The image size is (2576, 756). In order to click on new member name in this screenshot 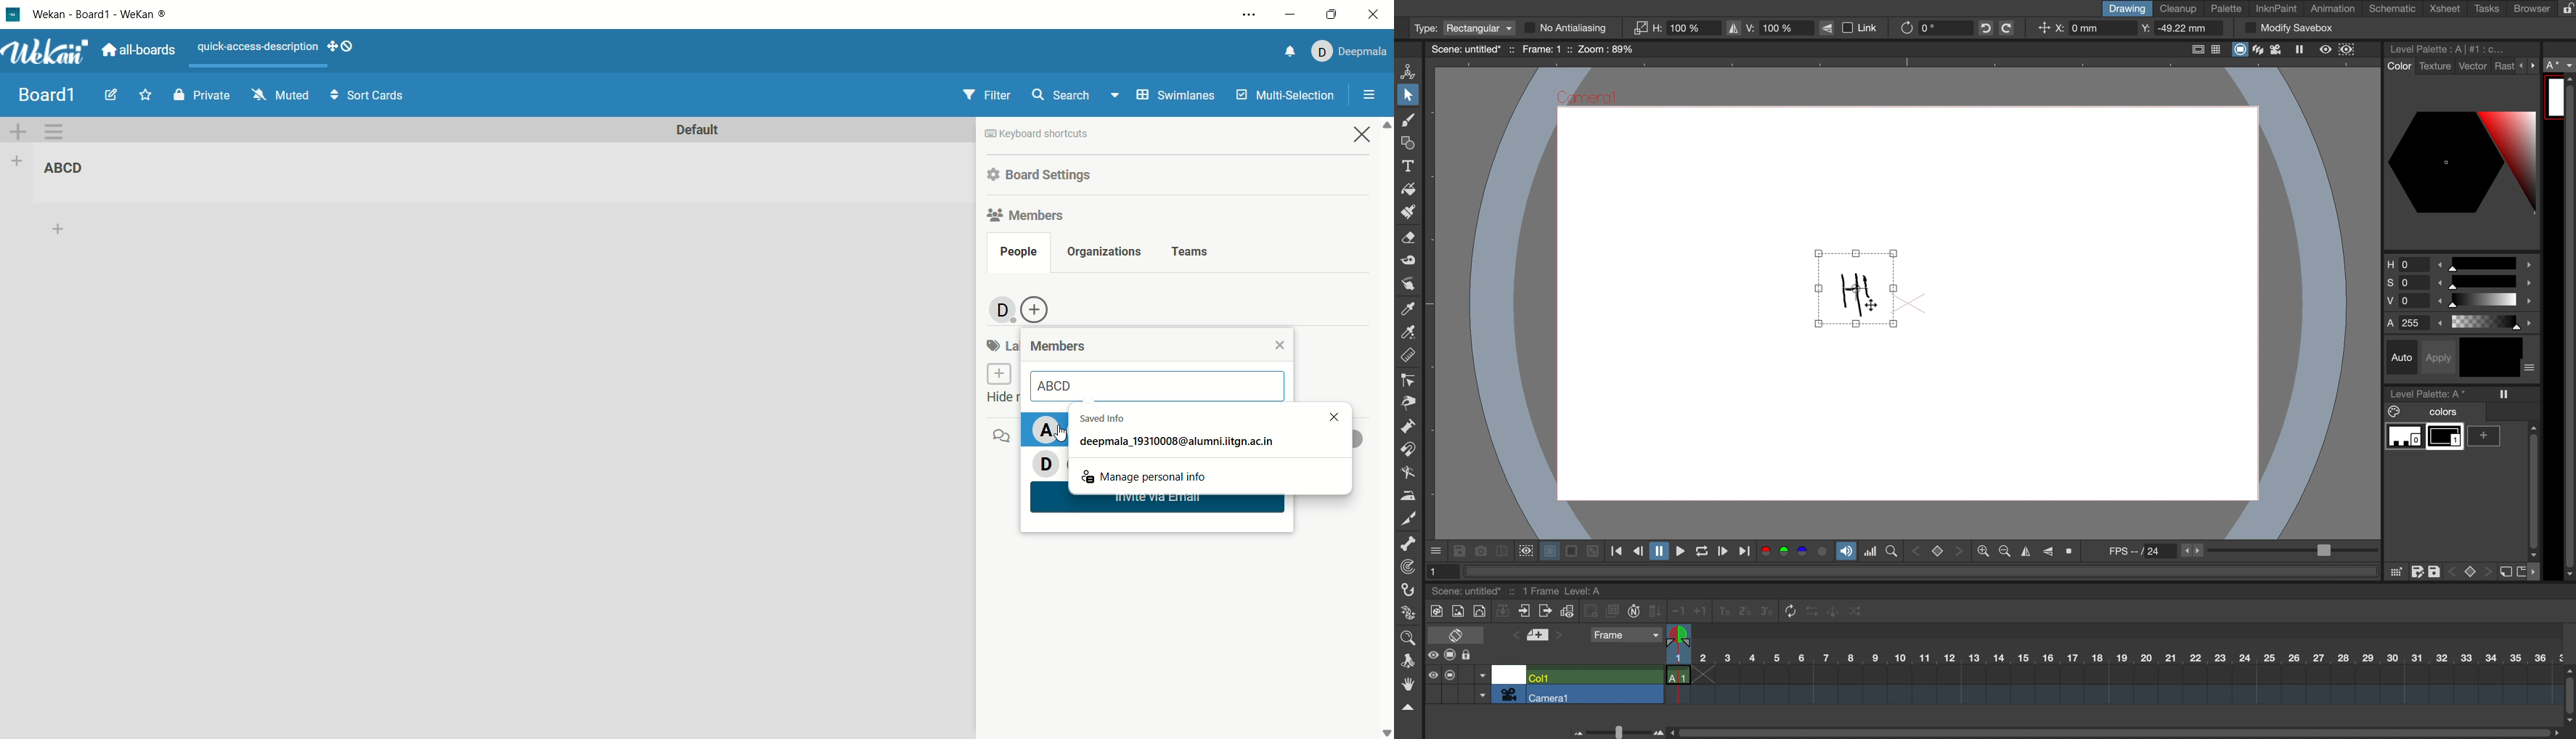, I will do `click(1162, 387)`.